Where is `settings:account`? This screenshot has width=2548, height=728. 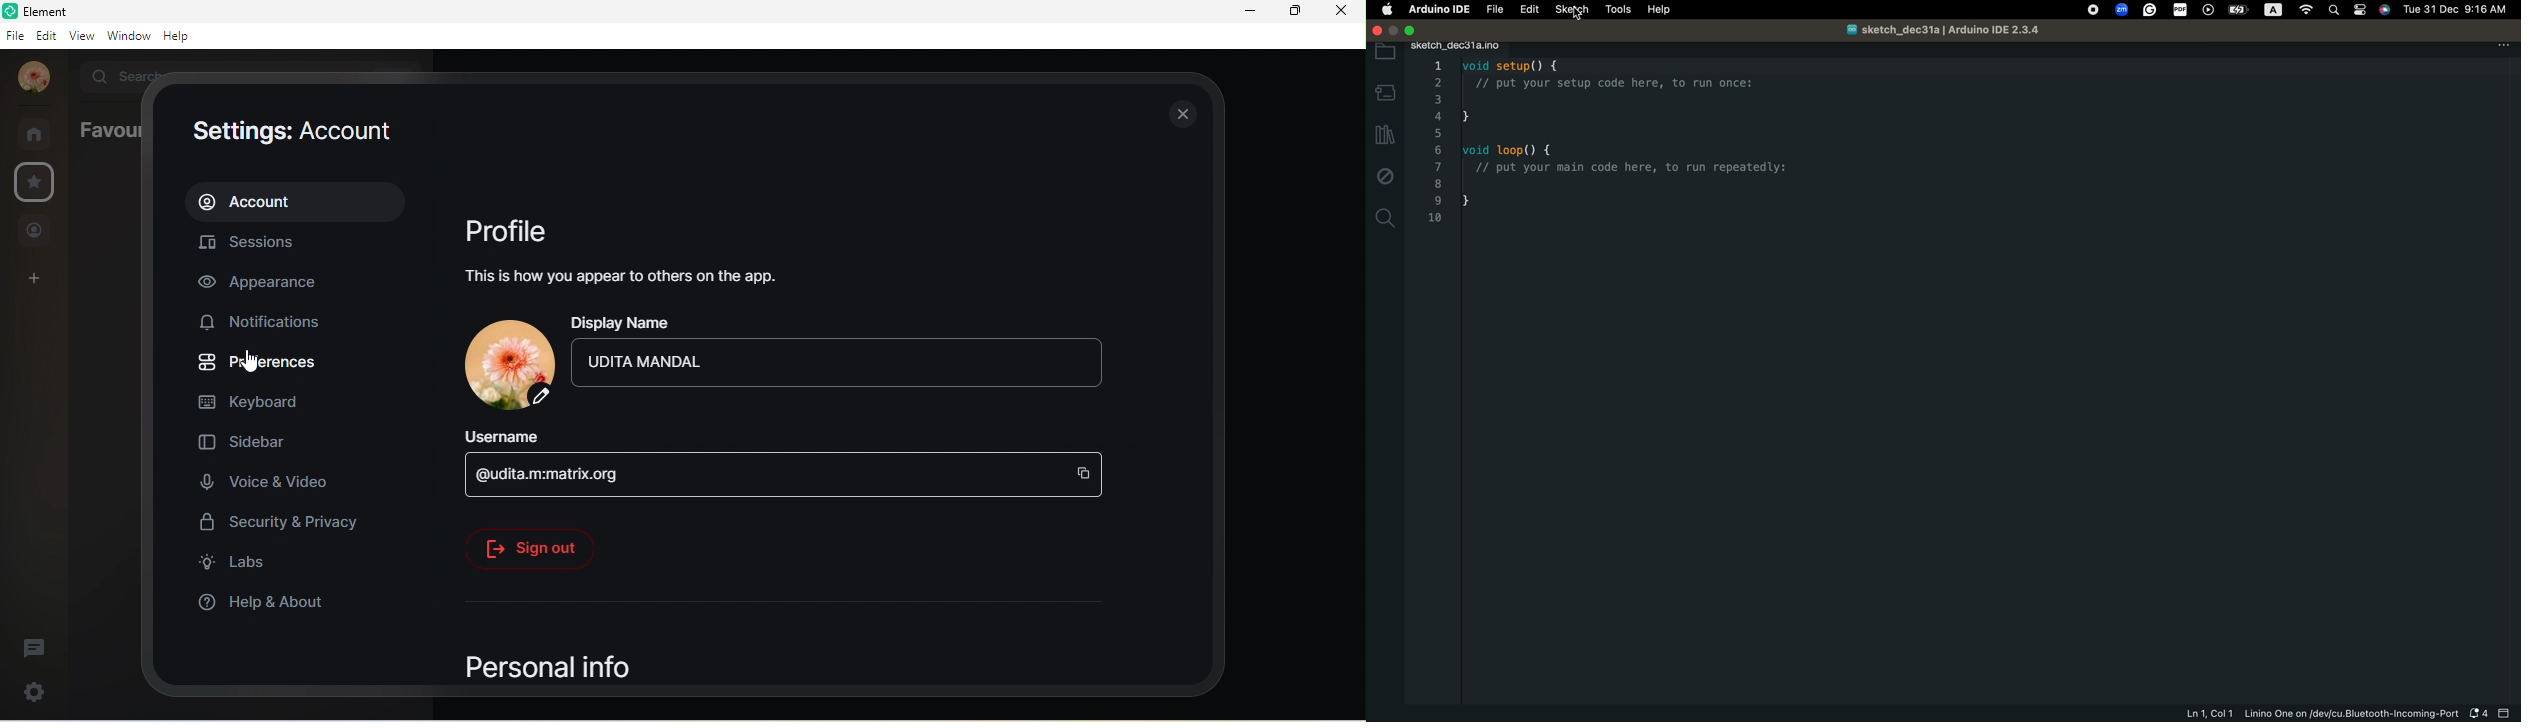
settings:account is located at coordinates (291, 132).